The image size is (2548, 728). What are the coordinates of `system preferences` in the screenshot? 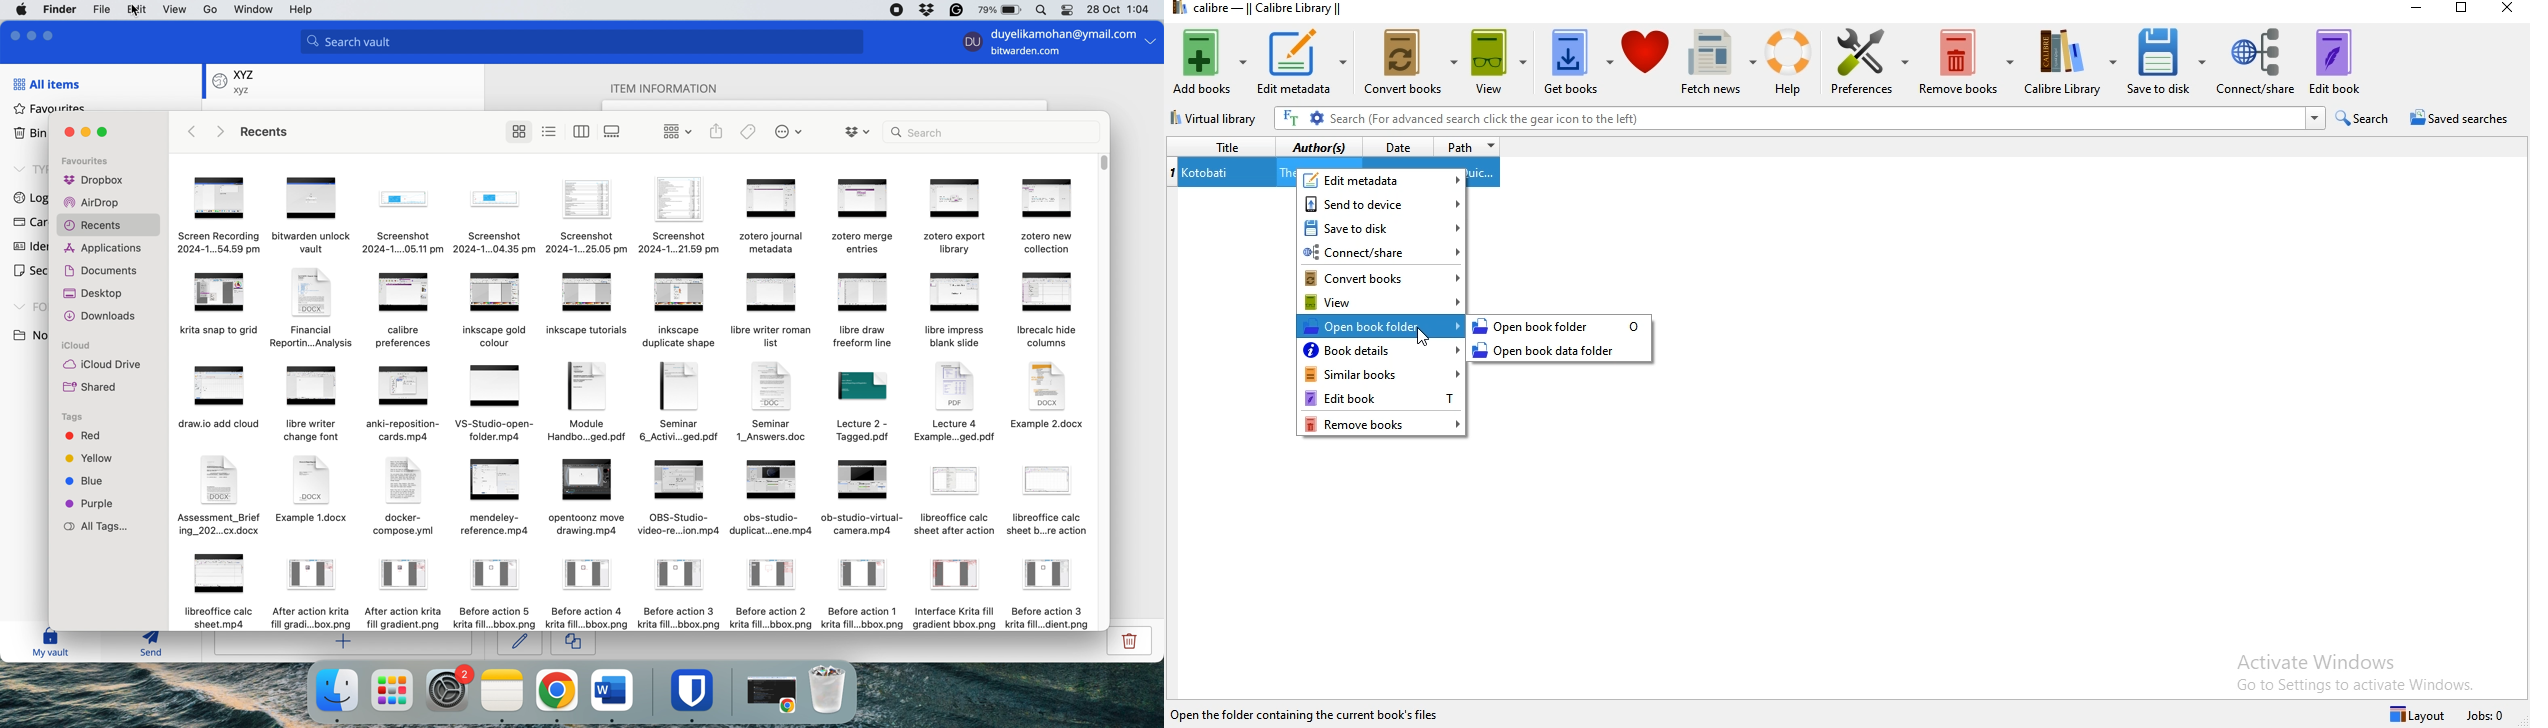 It's located at (450, 690).